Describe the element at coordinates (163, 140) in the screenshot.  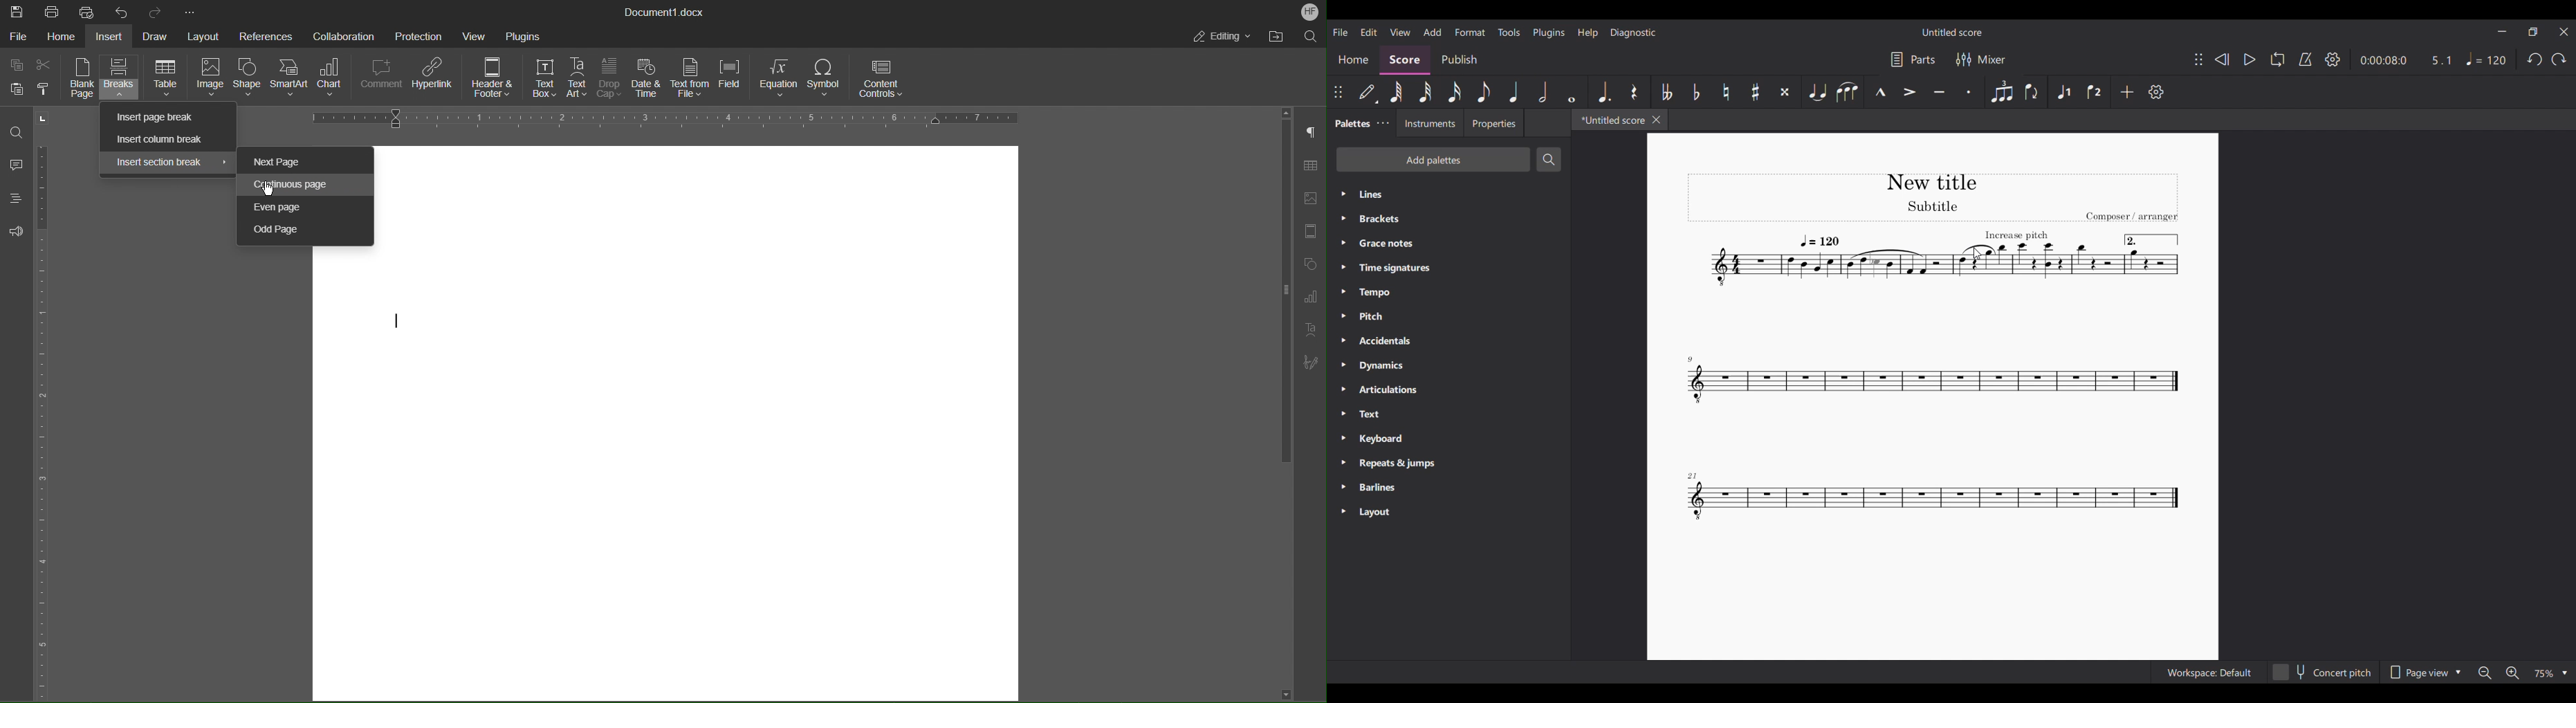
I see `Insert column break` at that location.